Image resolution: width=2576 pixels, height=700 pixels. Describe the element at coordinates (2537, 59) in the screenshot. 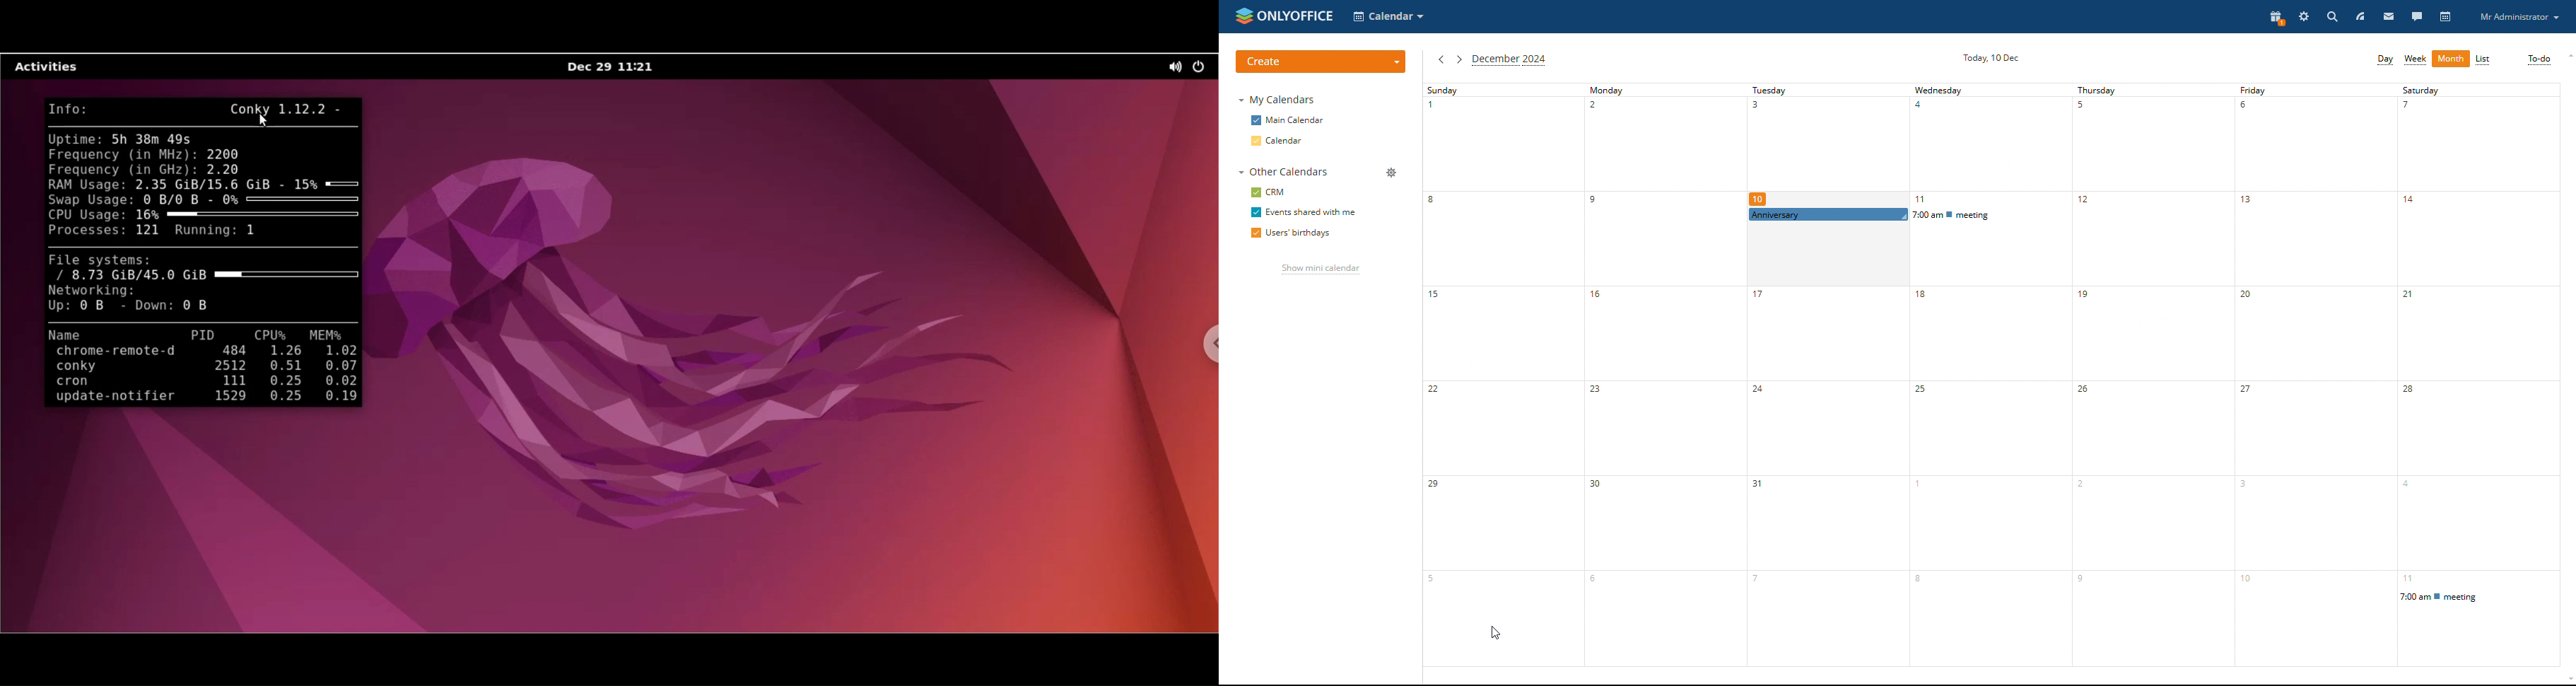

I see `to-do` at that location.